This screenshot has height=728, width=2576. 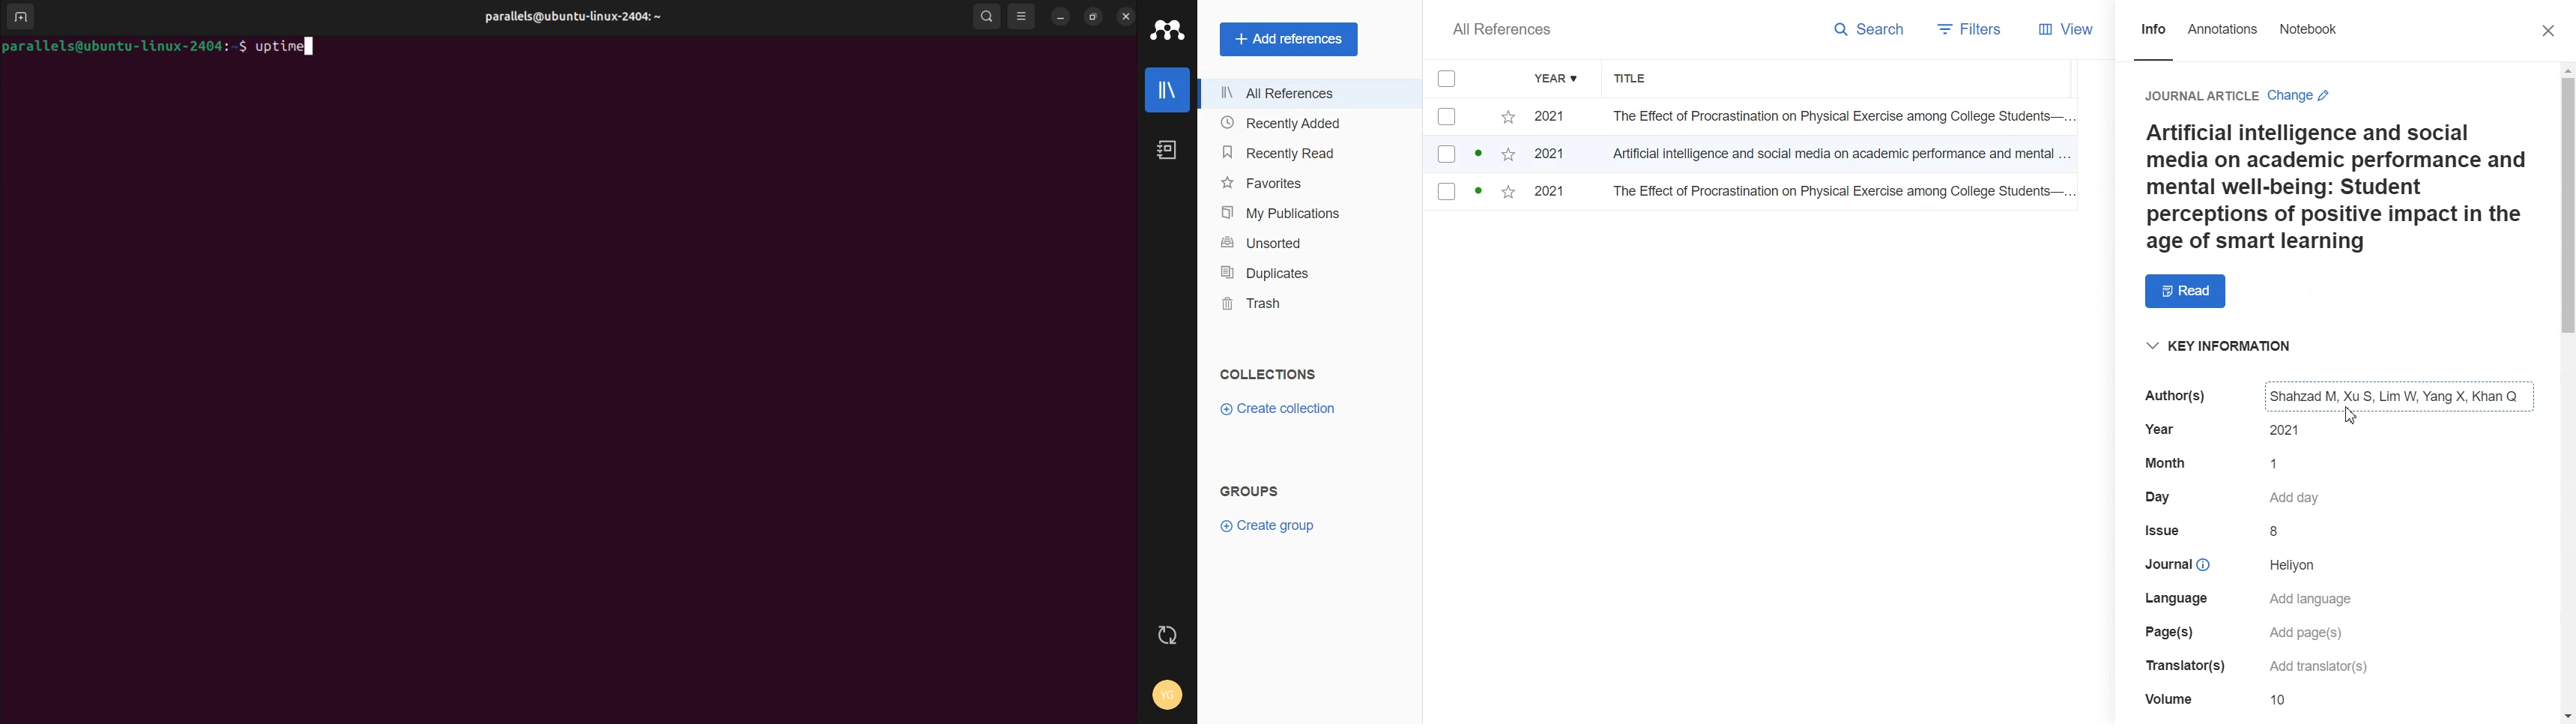 What do you see at coordinates (1248, 489) in the screenshot?
I see `GROUPS` at bounding box center [1248, 489].